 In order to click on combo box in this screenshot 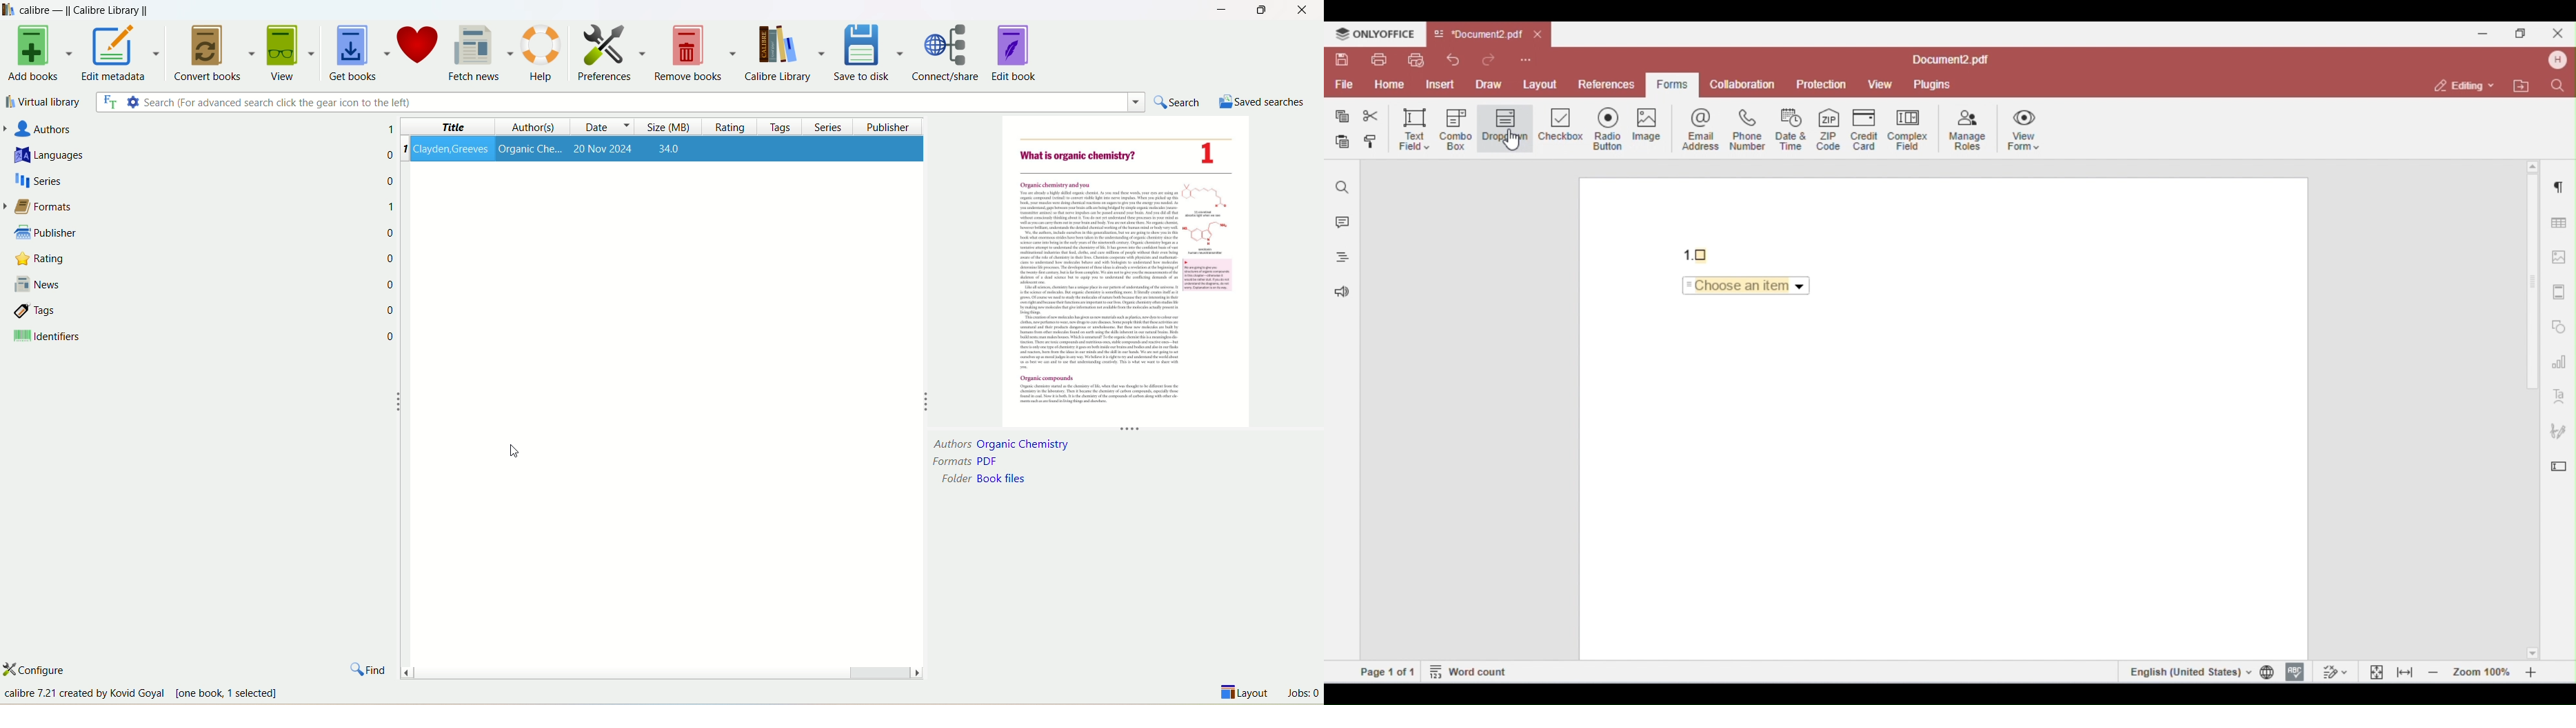, I will do `click(1456, 129)`.